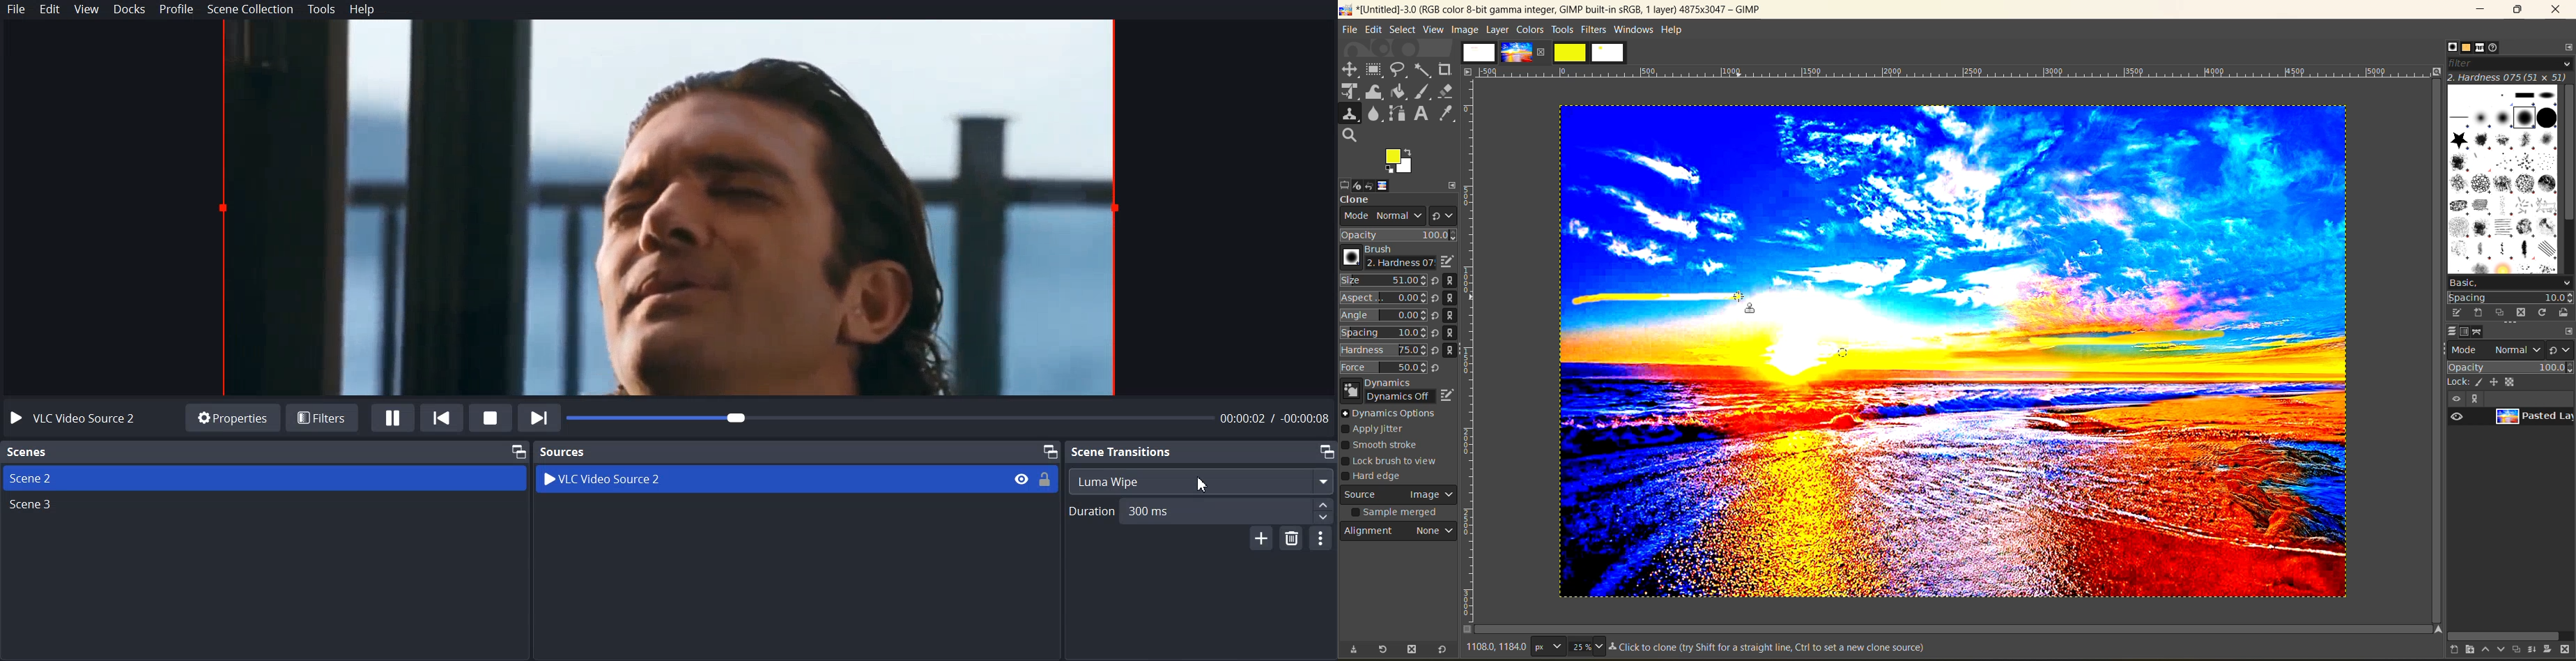 This screenshot has width=2576, height=672. Describe the element at coordinates (264, 507) in the screenshot. I see `Source 3` at that location.